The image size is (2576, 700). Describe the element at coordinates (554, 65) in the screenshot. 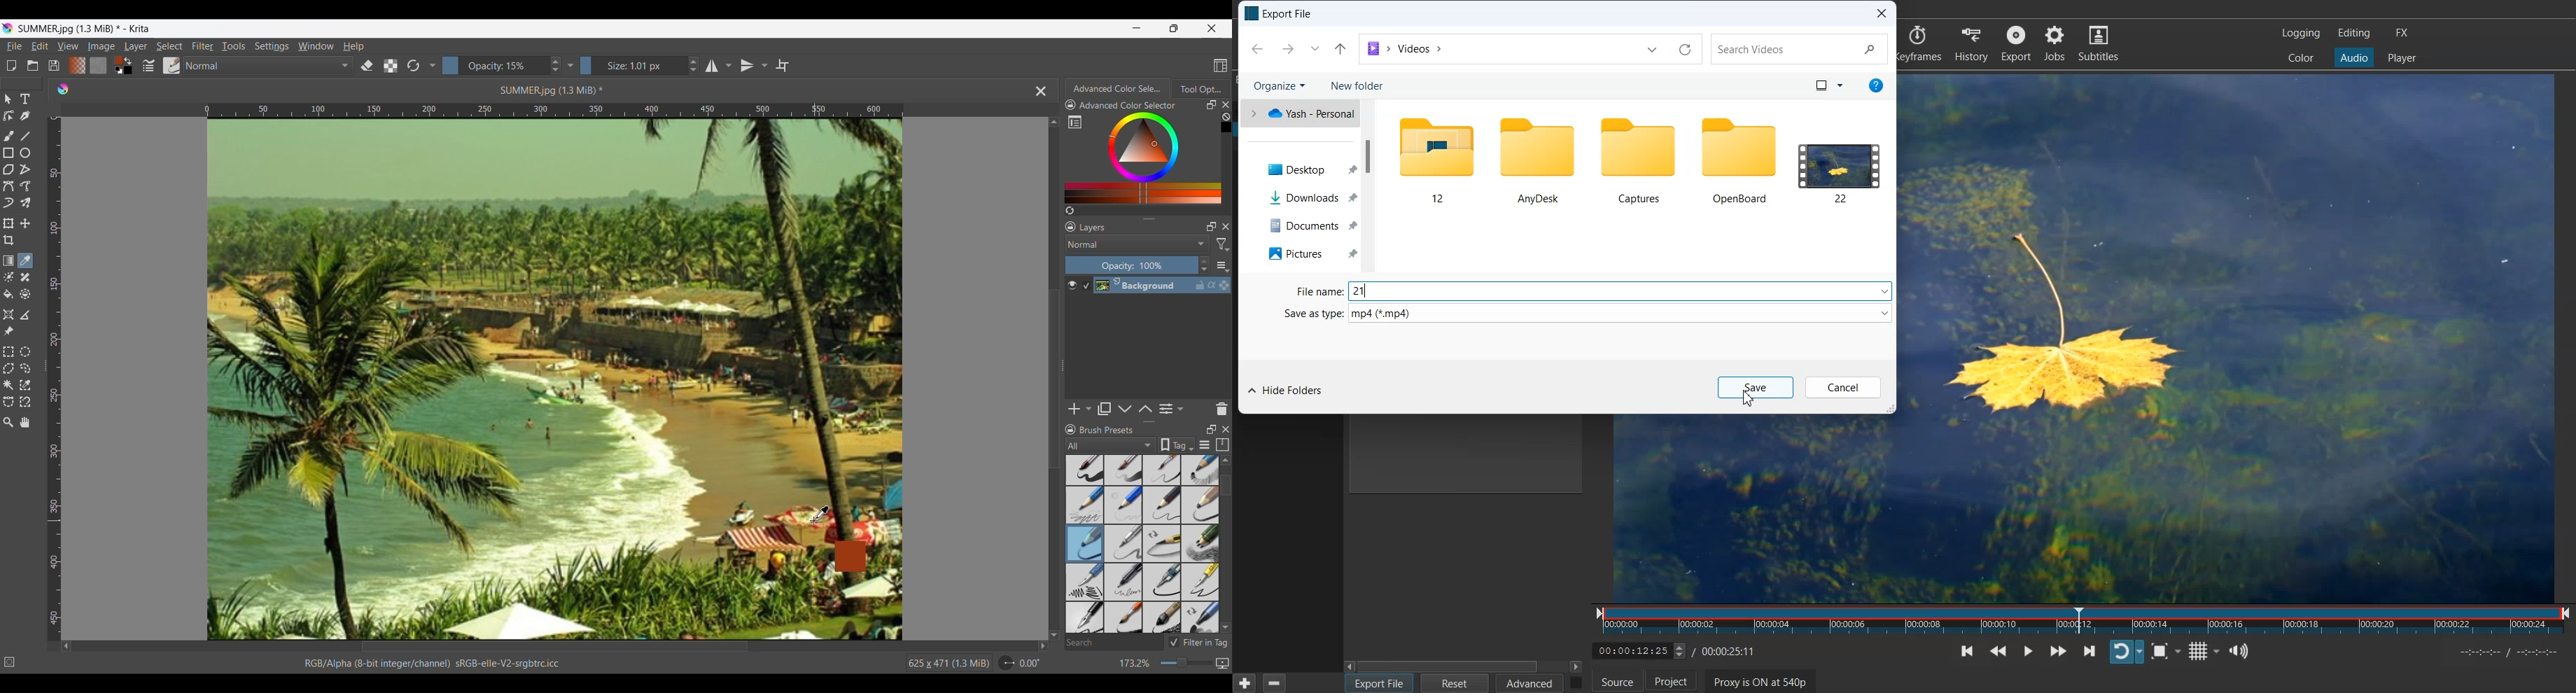

I see `Increase/Decrease Opacity` at that location.